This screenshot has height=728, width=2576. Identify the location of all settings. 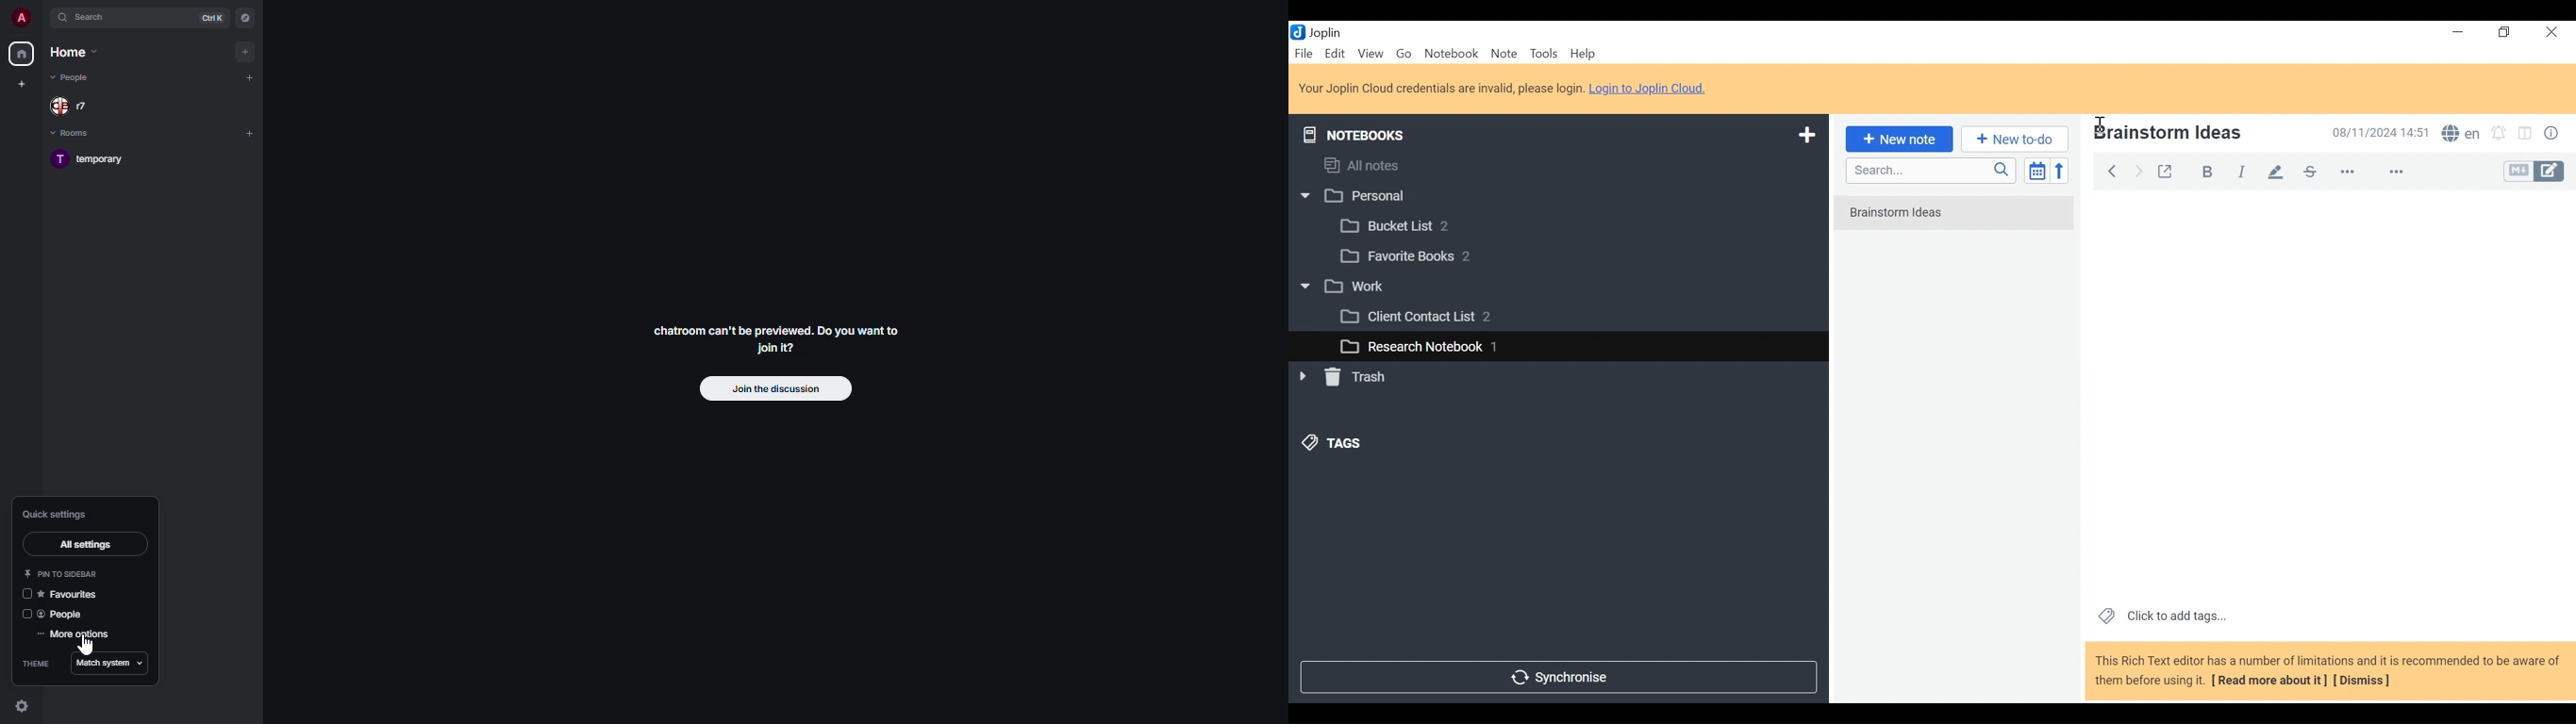
(85, 542).